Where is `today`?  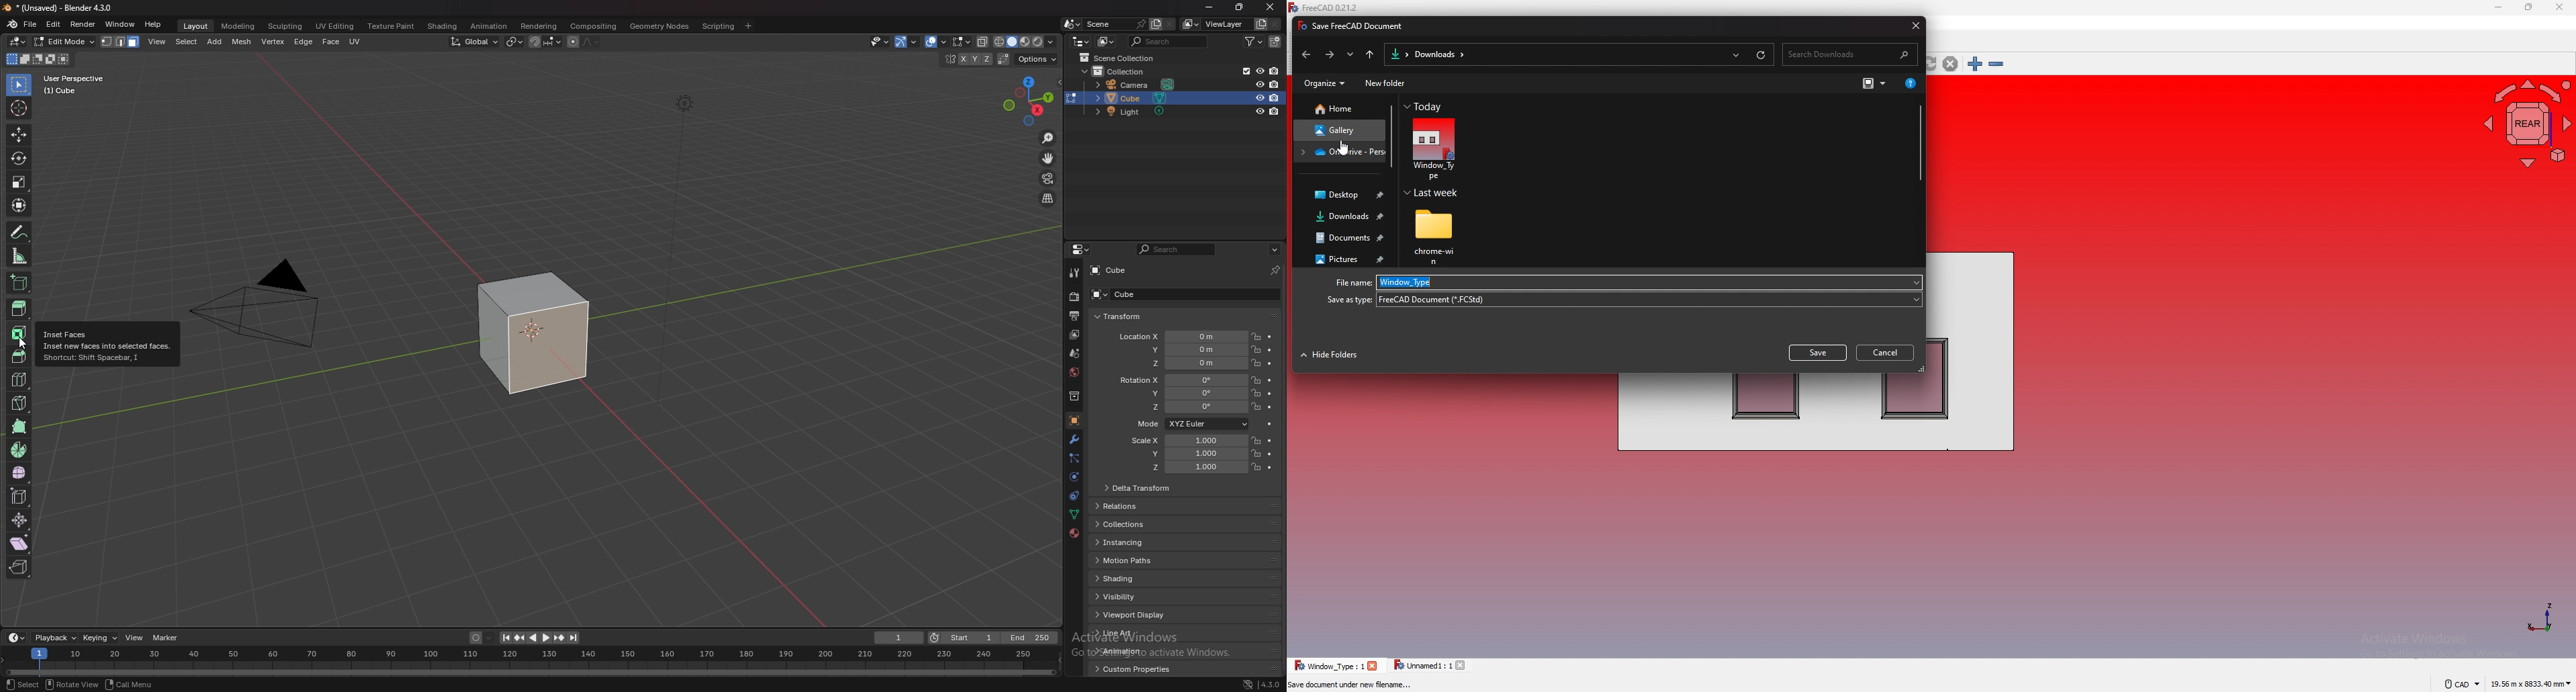
today is located at coordinates (1426, 107).